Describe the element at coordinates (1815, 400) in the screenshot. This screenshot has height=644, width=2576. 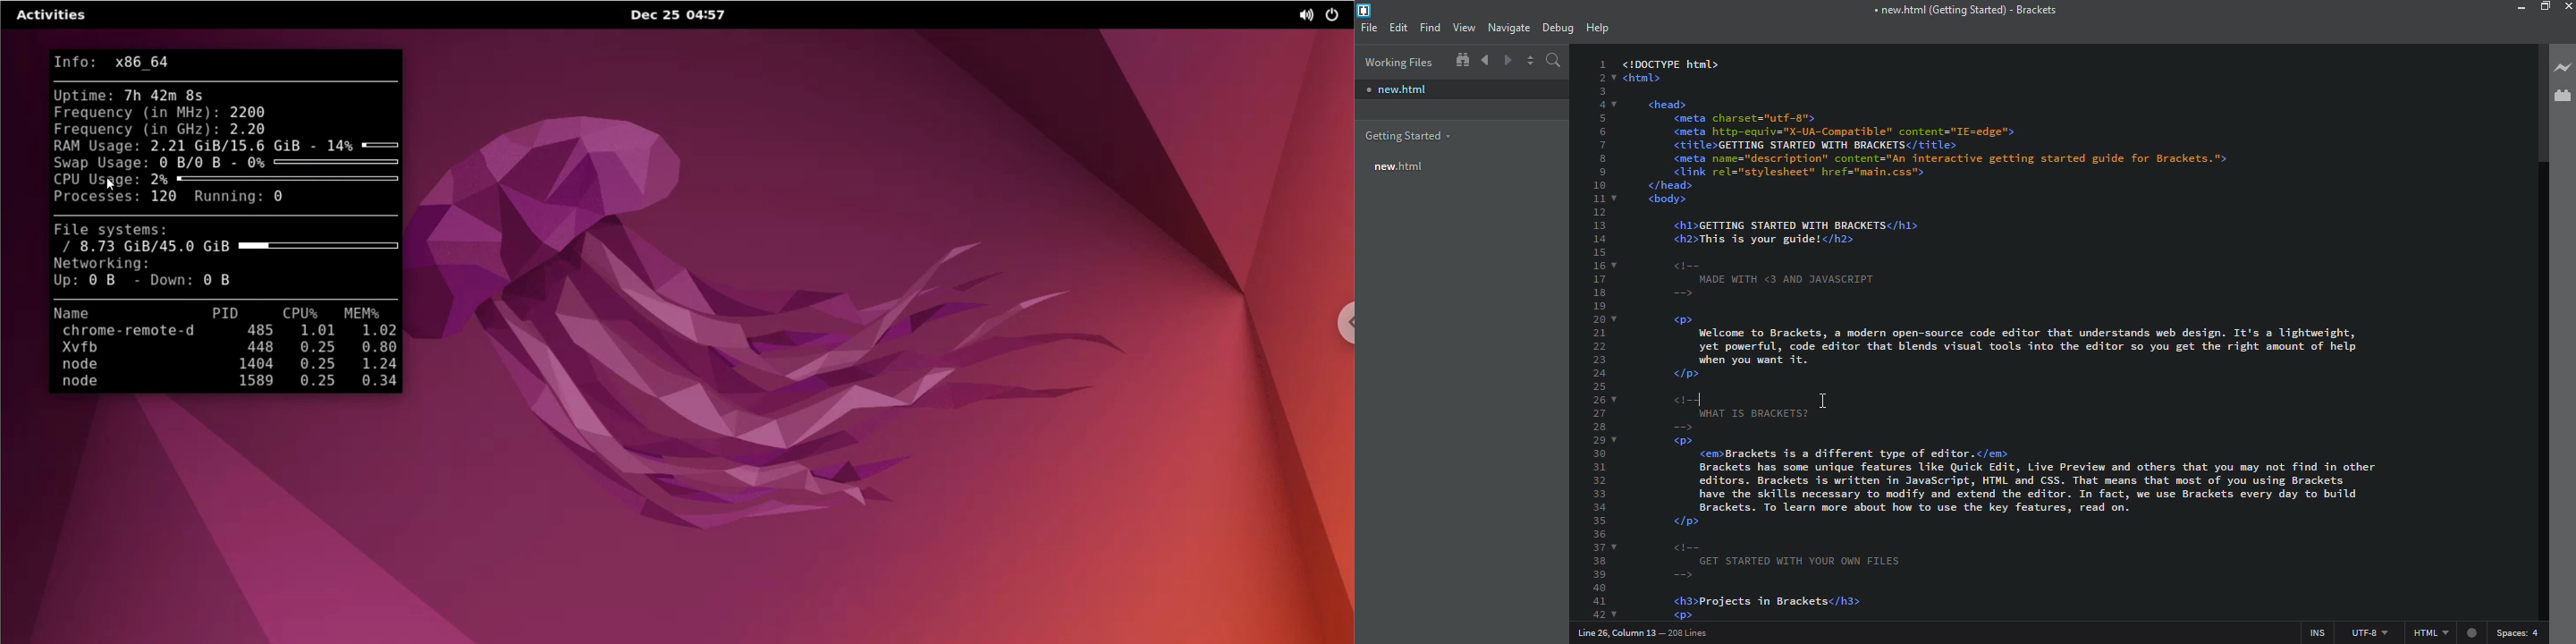
I see `cursor` at that location.